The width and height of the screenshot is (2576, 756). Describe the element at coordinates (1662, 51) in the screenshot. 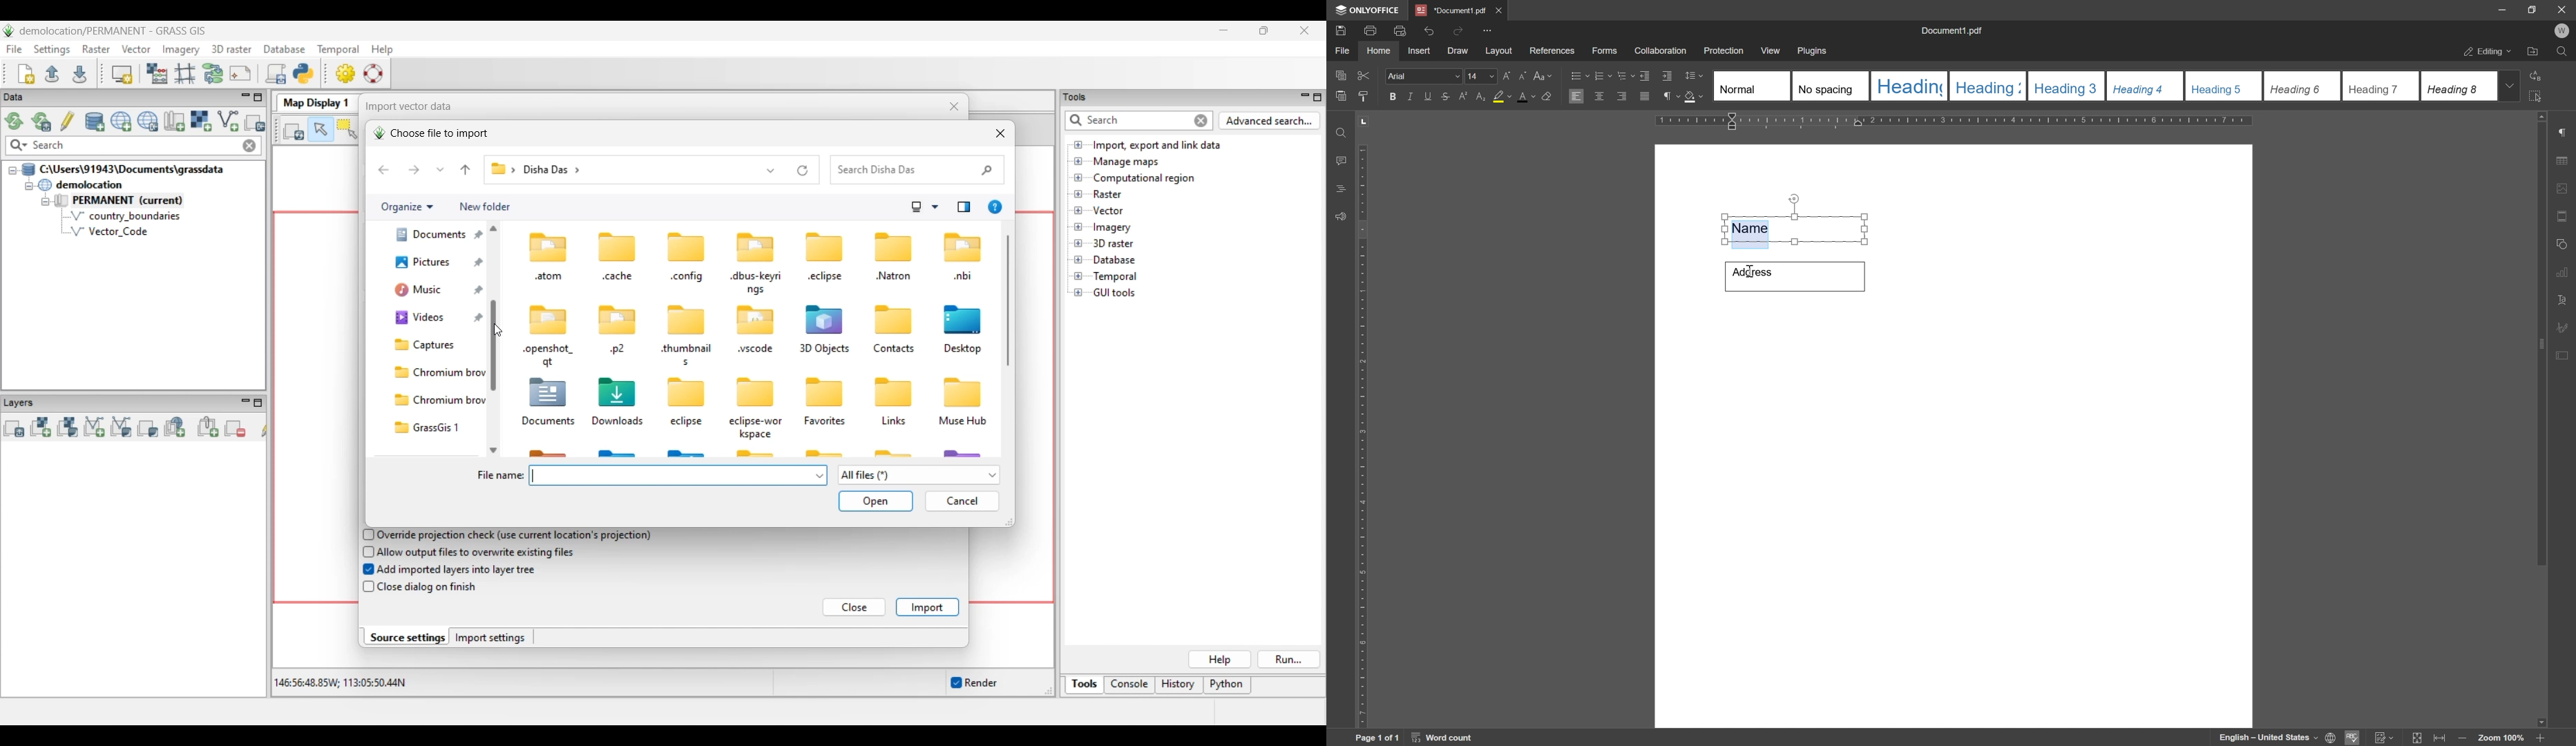

I see `collaboration` at that location.